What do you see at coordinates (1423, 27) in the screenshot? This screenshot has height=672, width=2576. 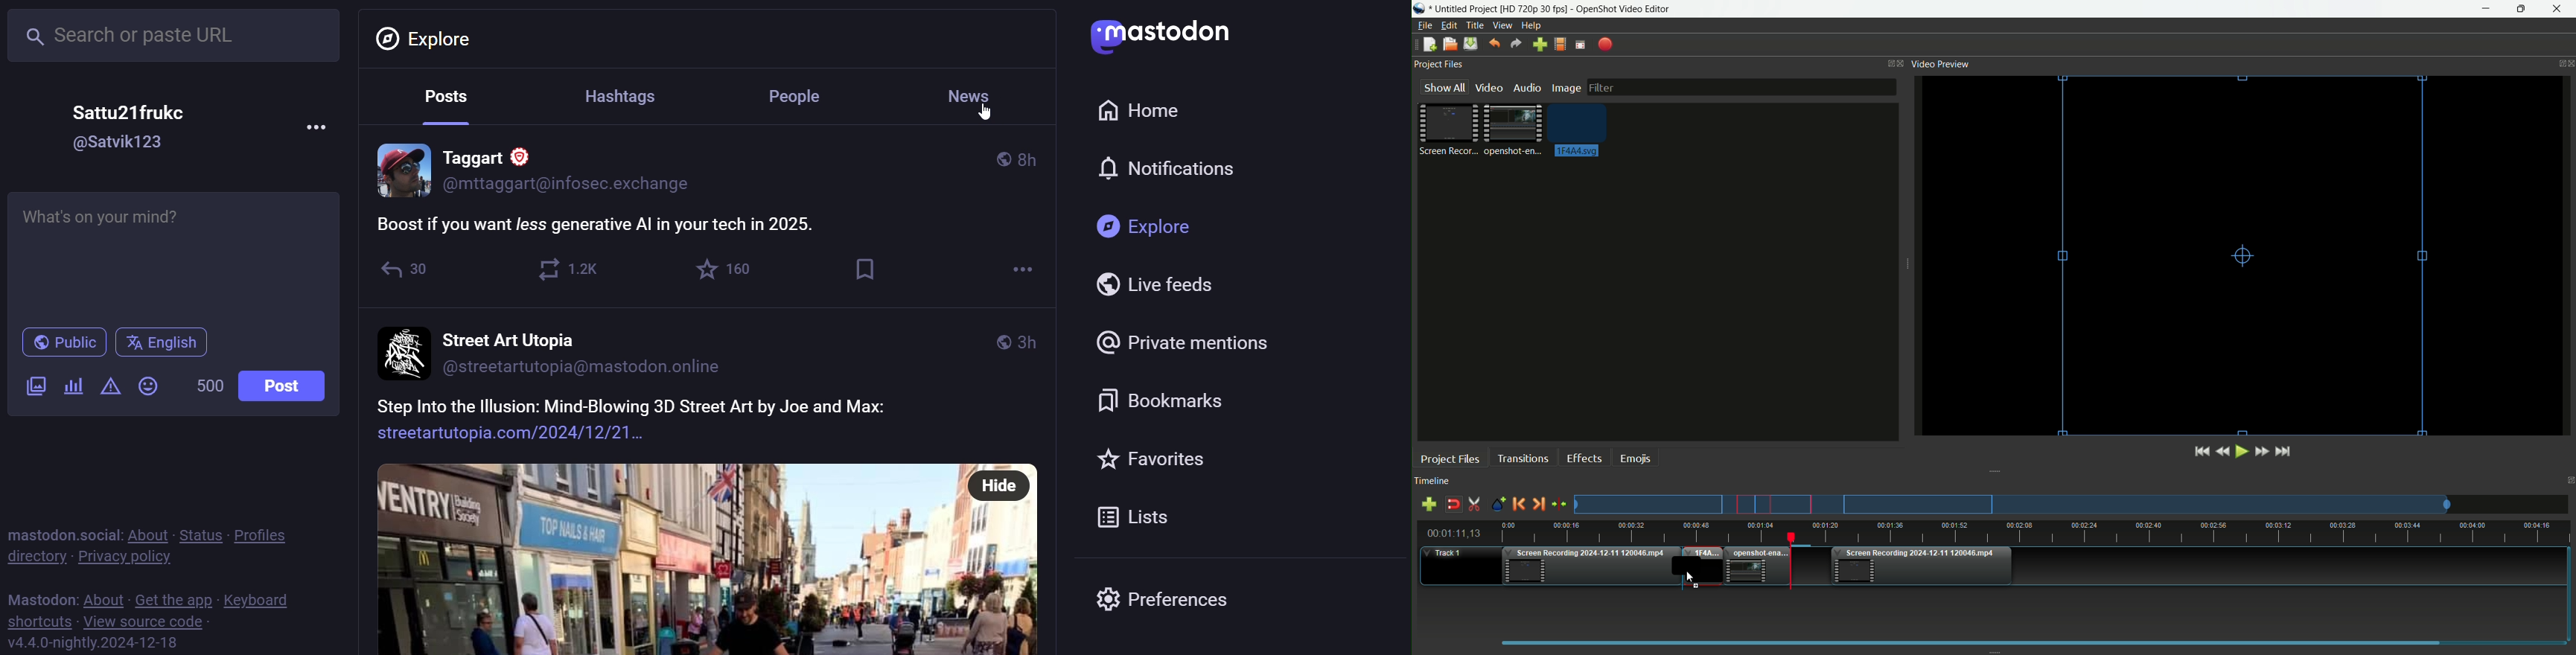 I see `File menu` at bounding box center [1423, 27].